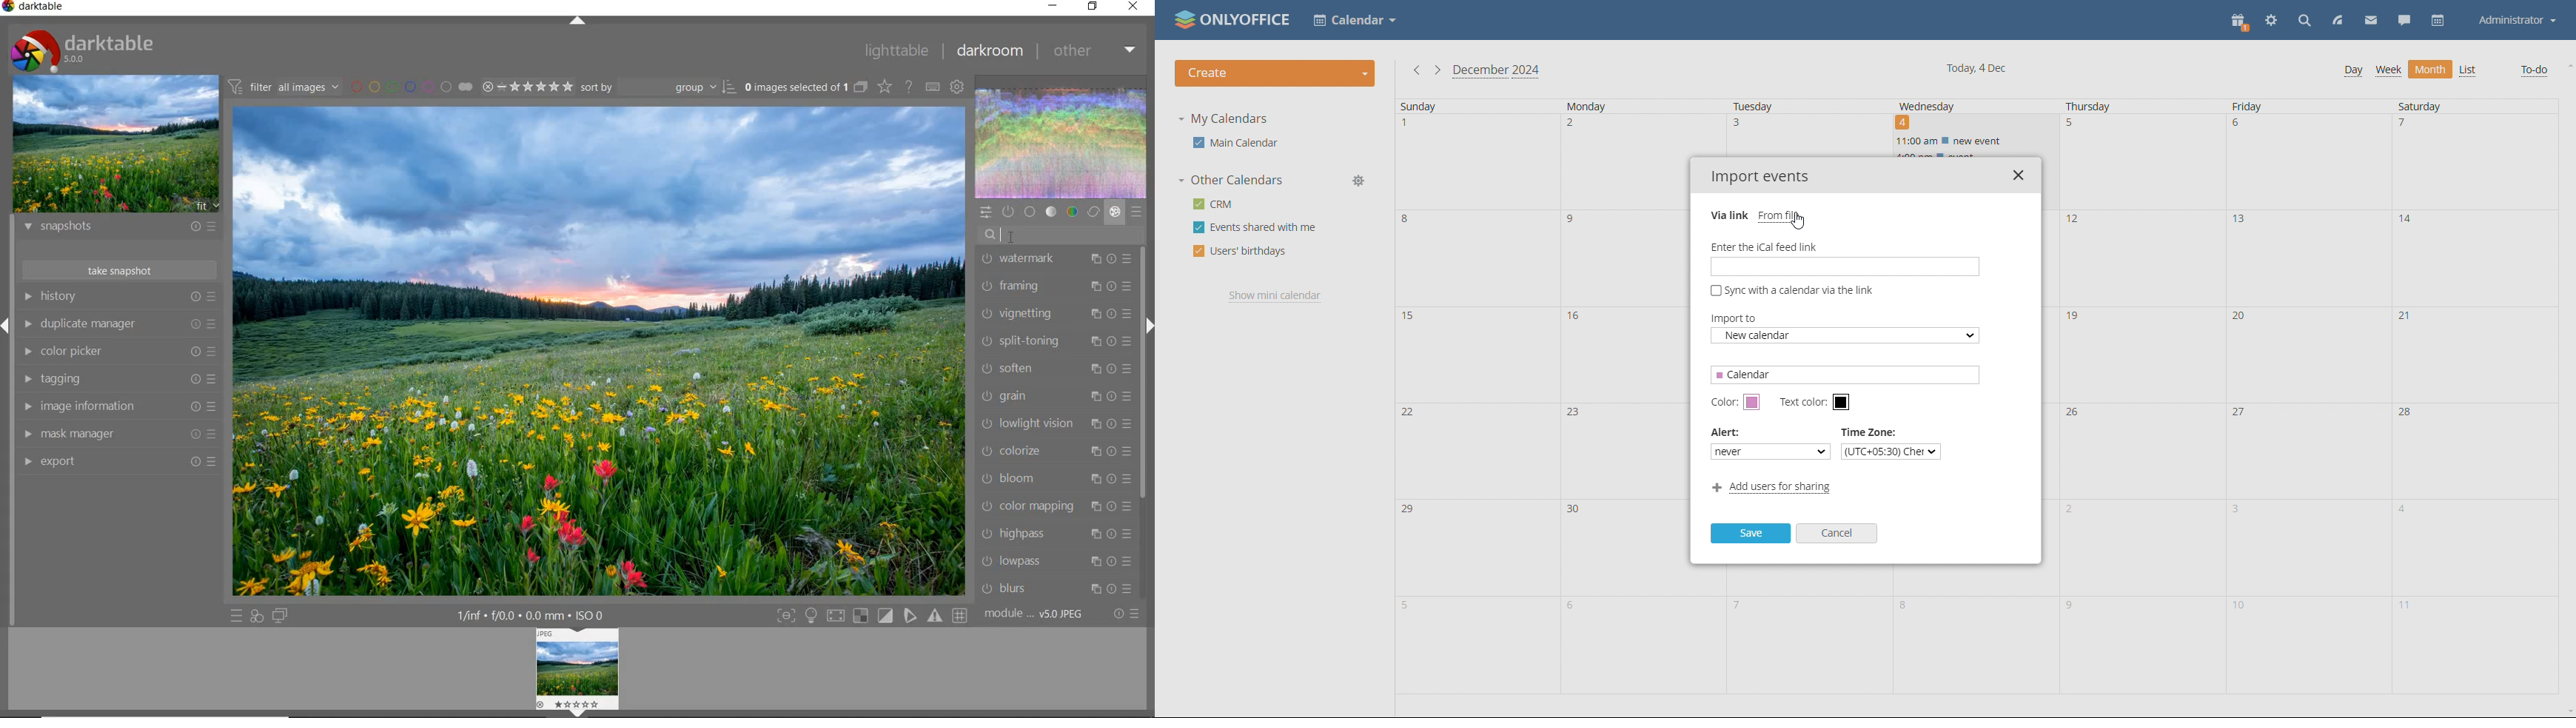  I want to click on set text color, so click(1842, 402).